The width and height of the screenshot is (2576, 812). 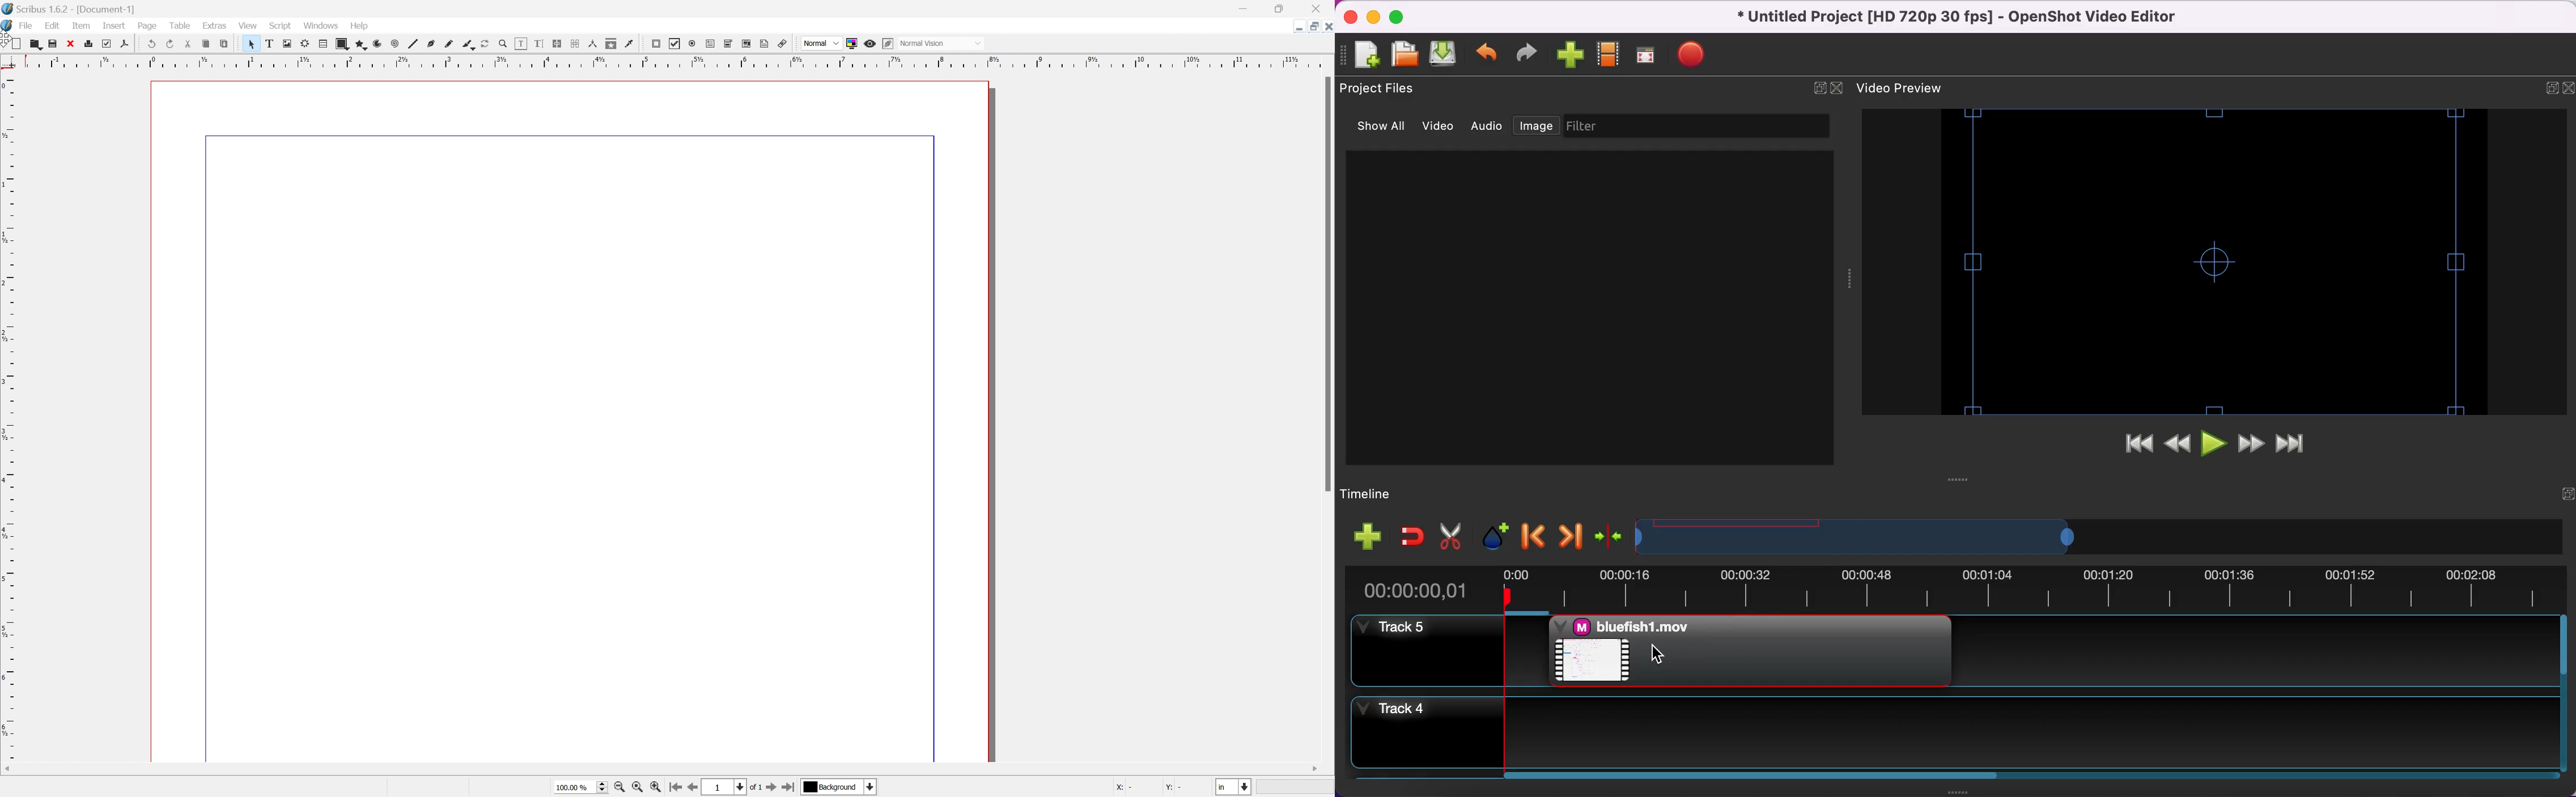 What do you see at coordinates (852, 43) in the screenshot?
I see `toggle color management system` at bounding box center [852, 43].